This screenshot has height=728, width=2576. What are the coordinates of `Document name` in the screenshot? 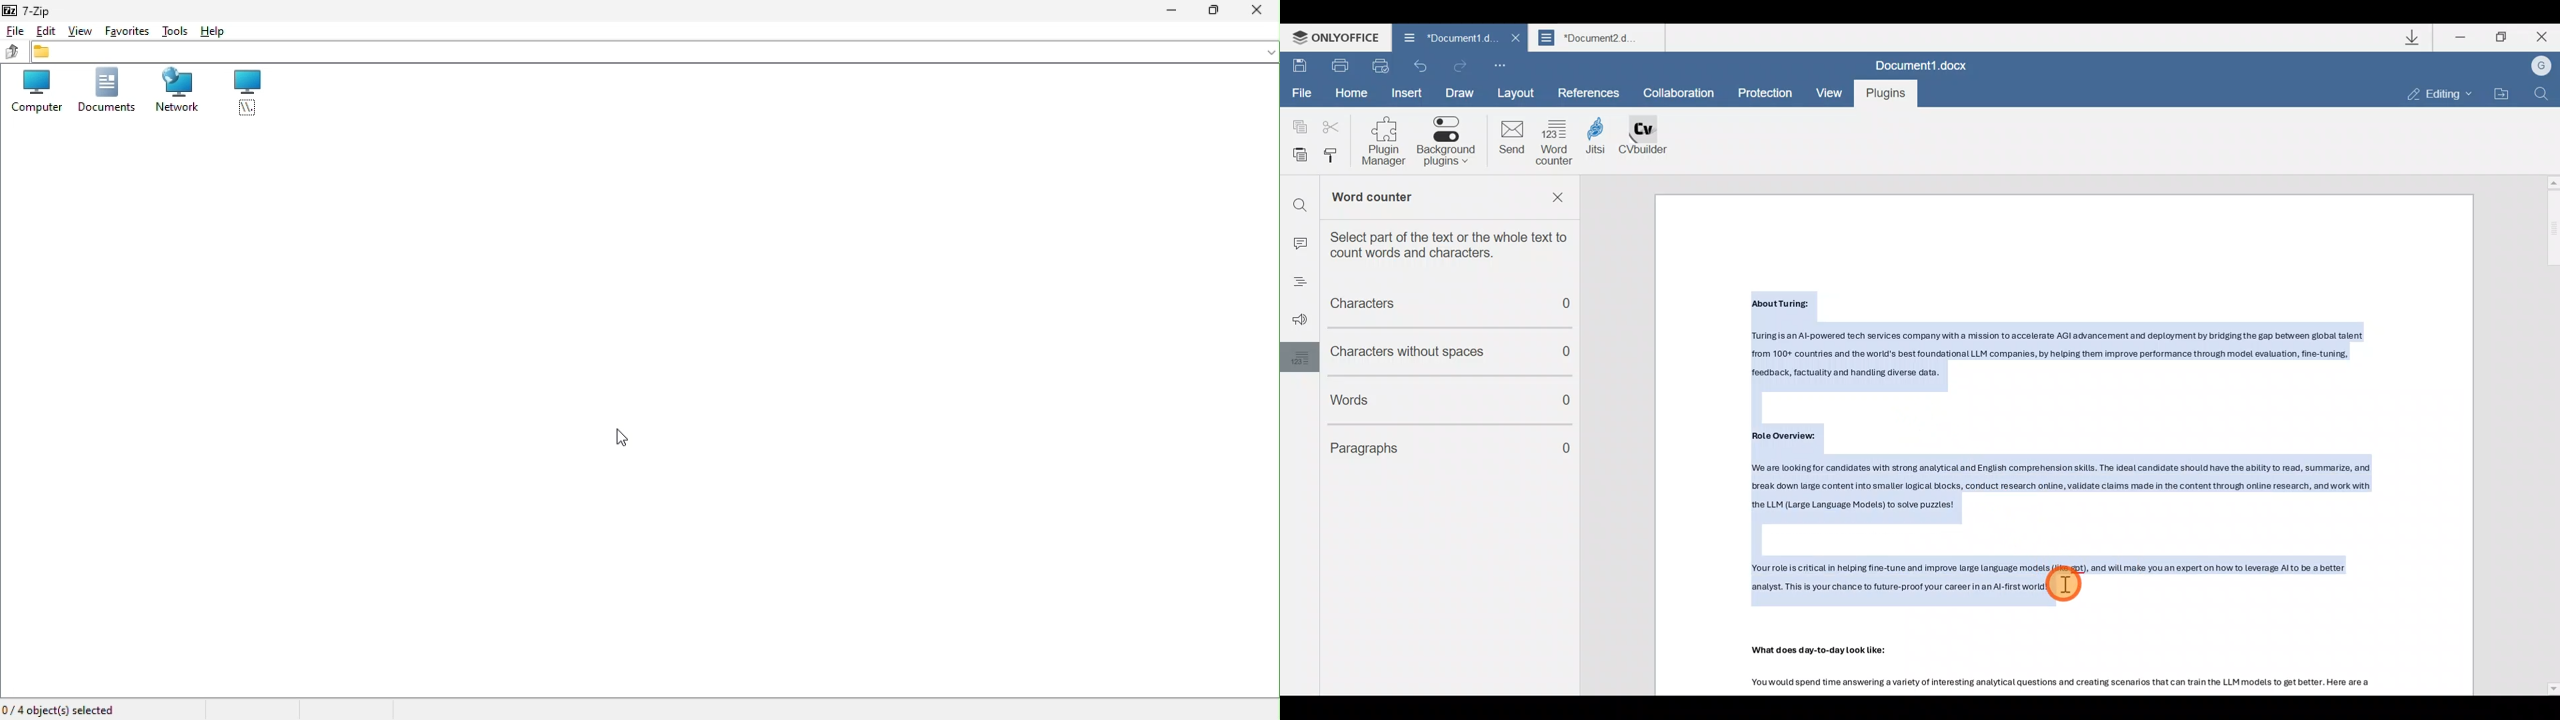 It's located at (1599, 37).